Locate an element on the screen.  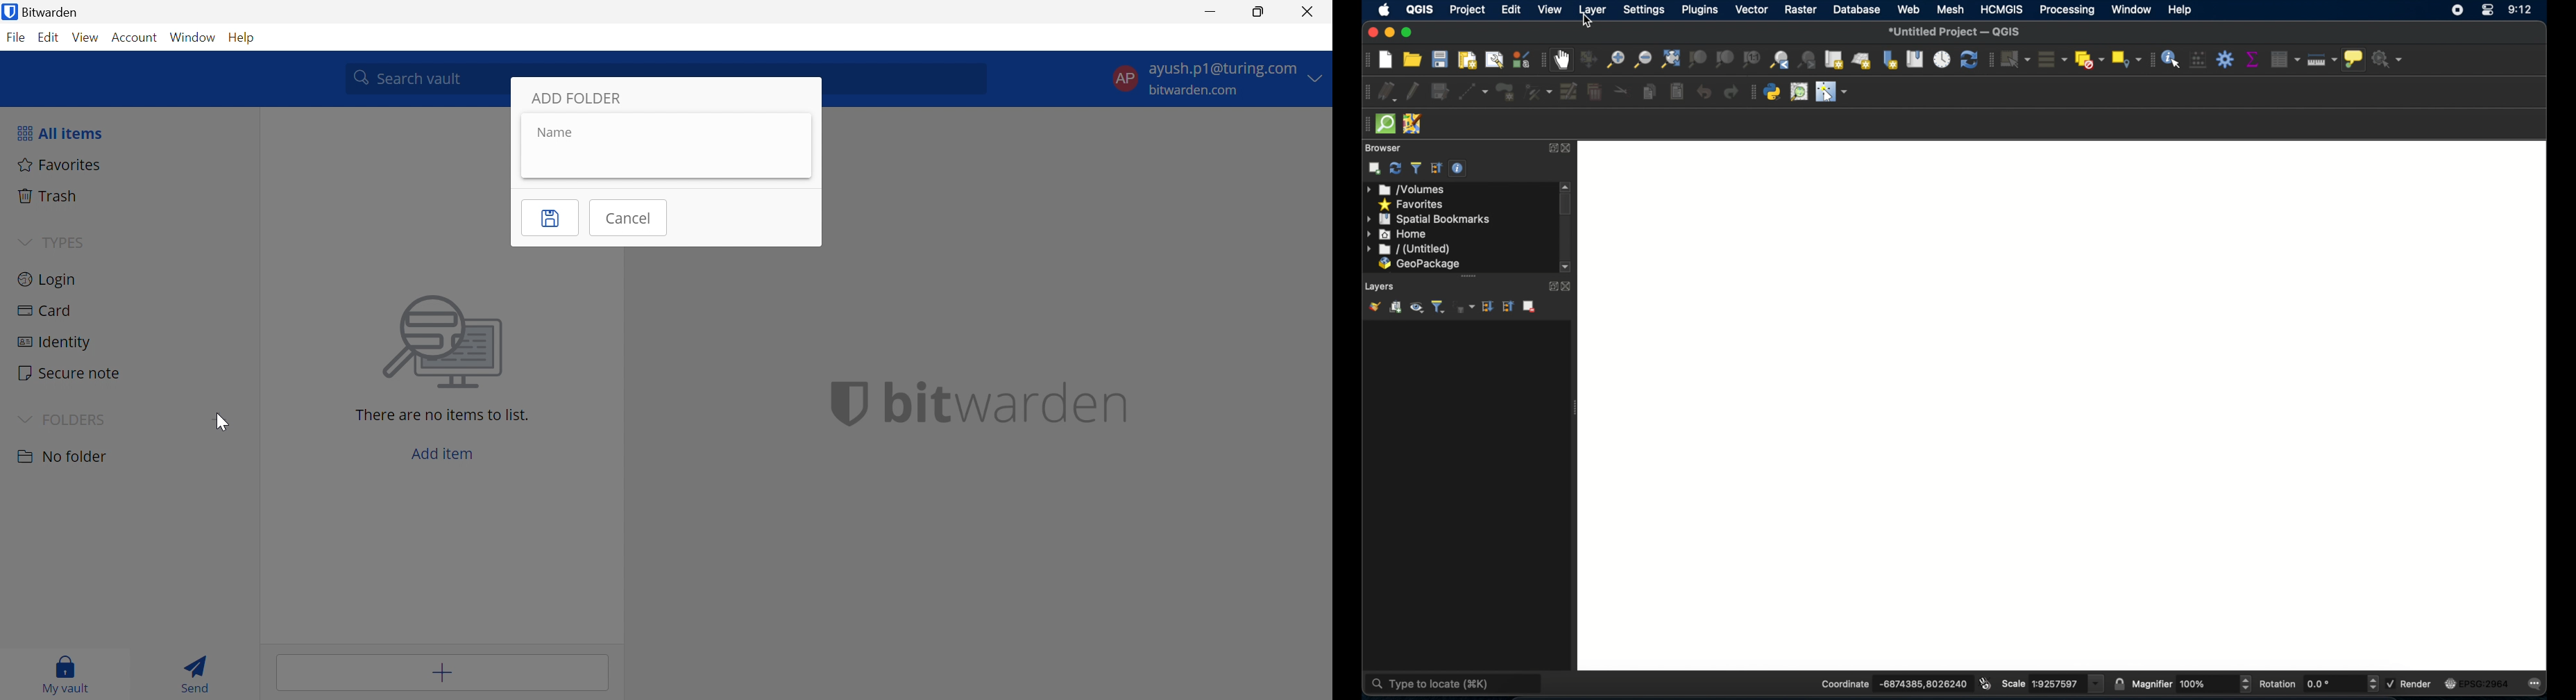
zoom to native resolution is located at coordinates (1751, 59).